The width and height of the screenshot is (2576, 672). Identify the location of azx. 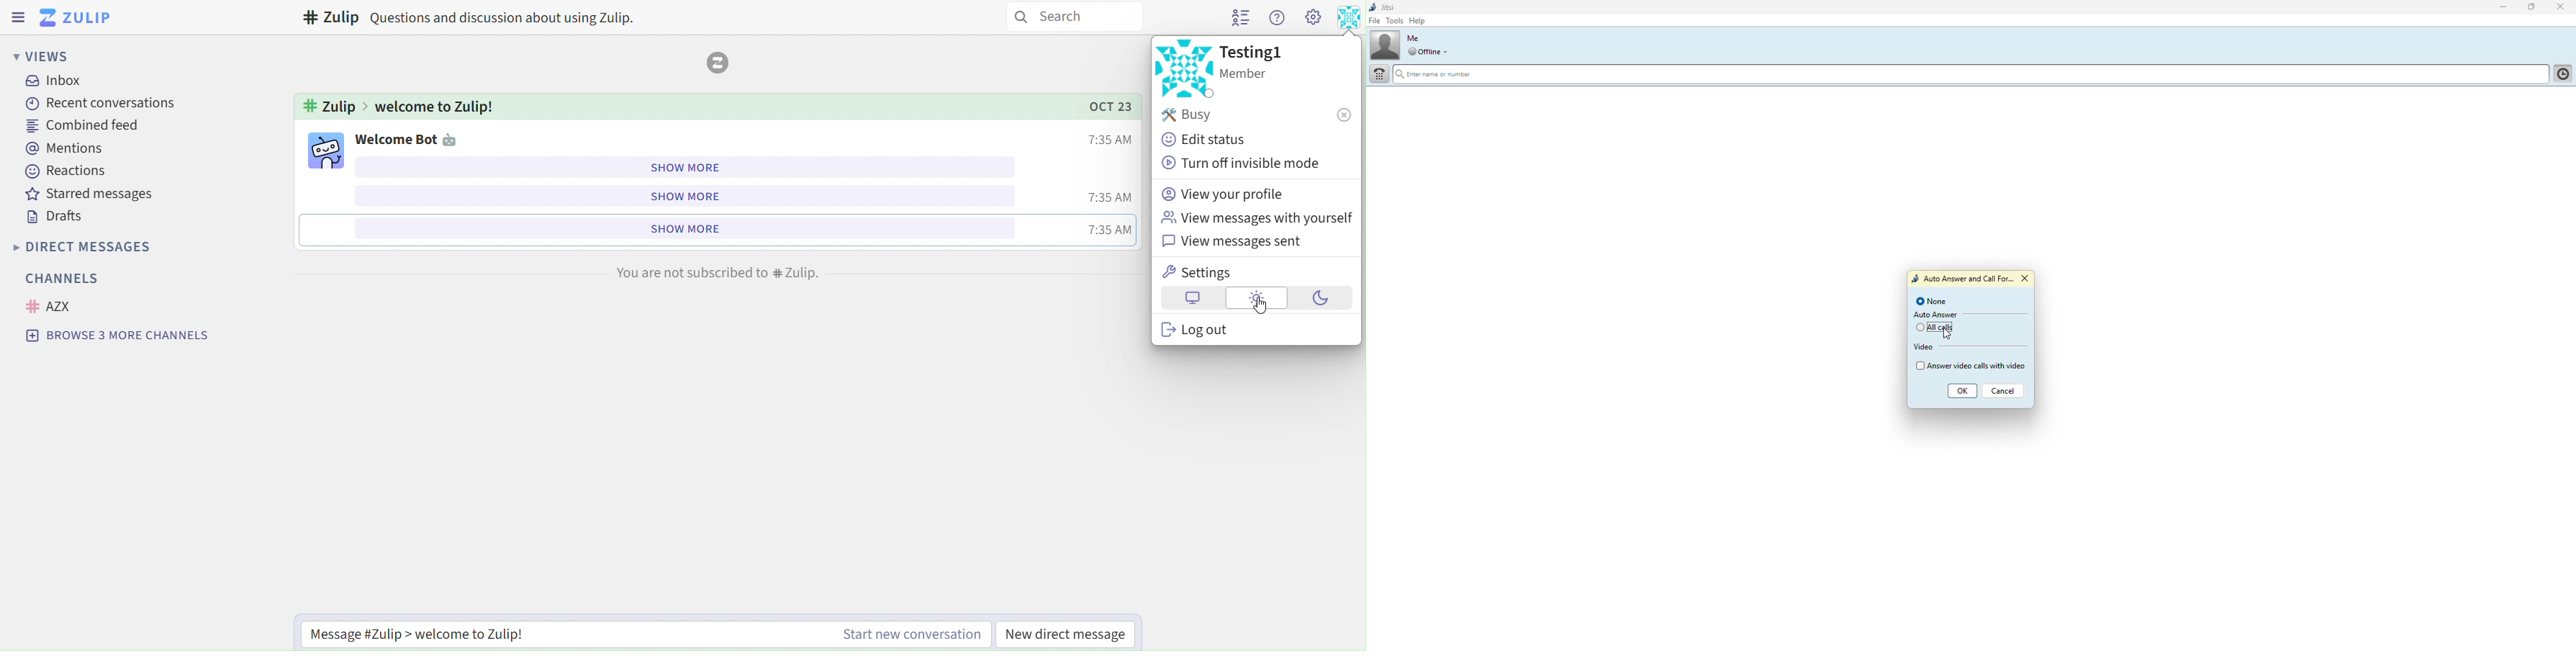
(56, 305).